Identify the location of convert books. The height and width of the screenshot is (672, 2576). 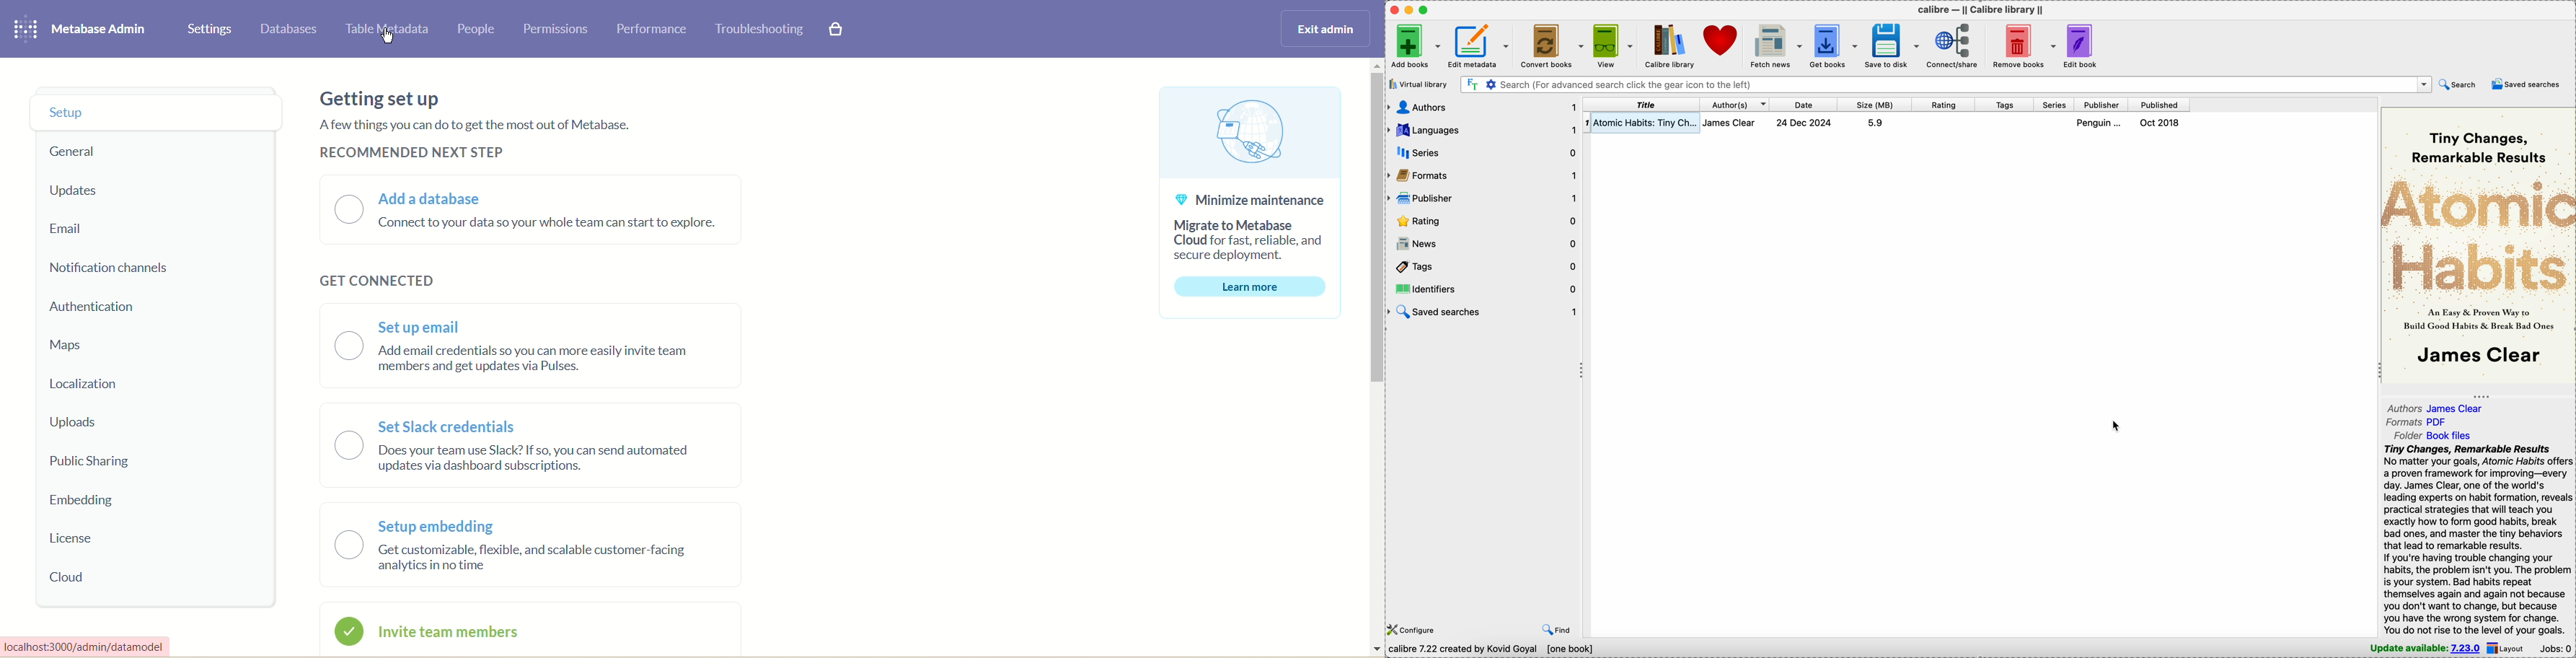
(1551, 45).